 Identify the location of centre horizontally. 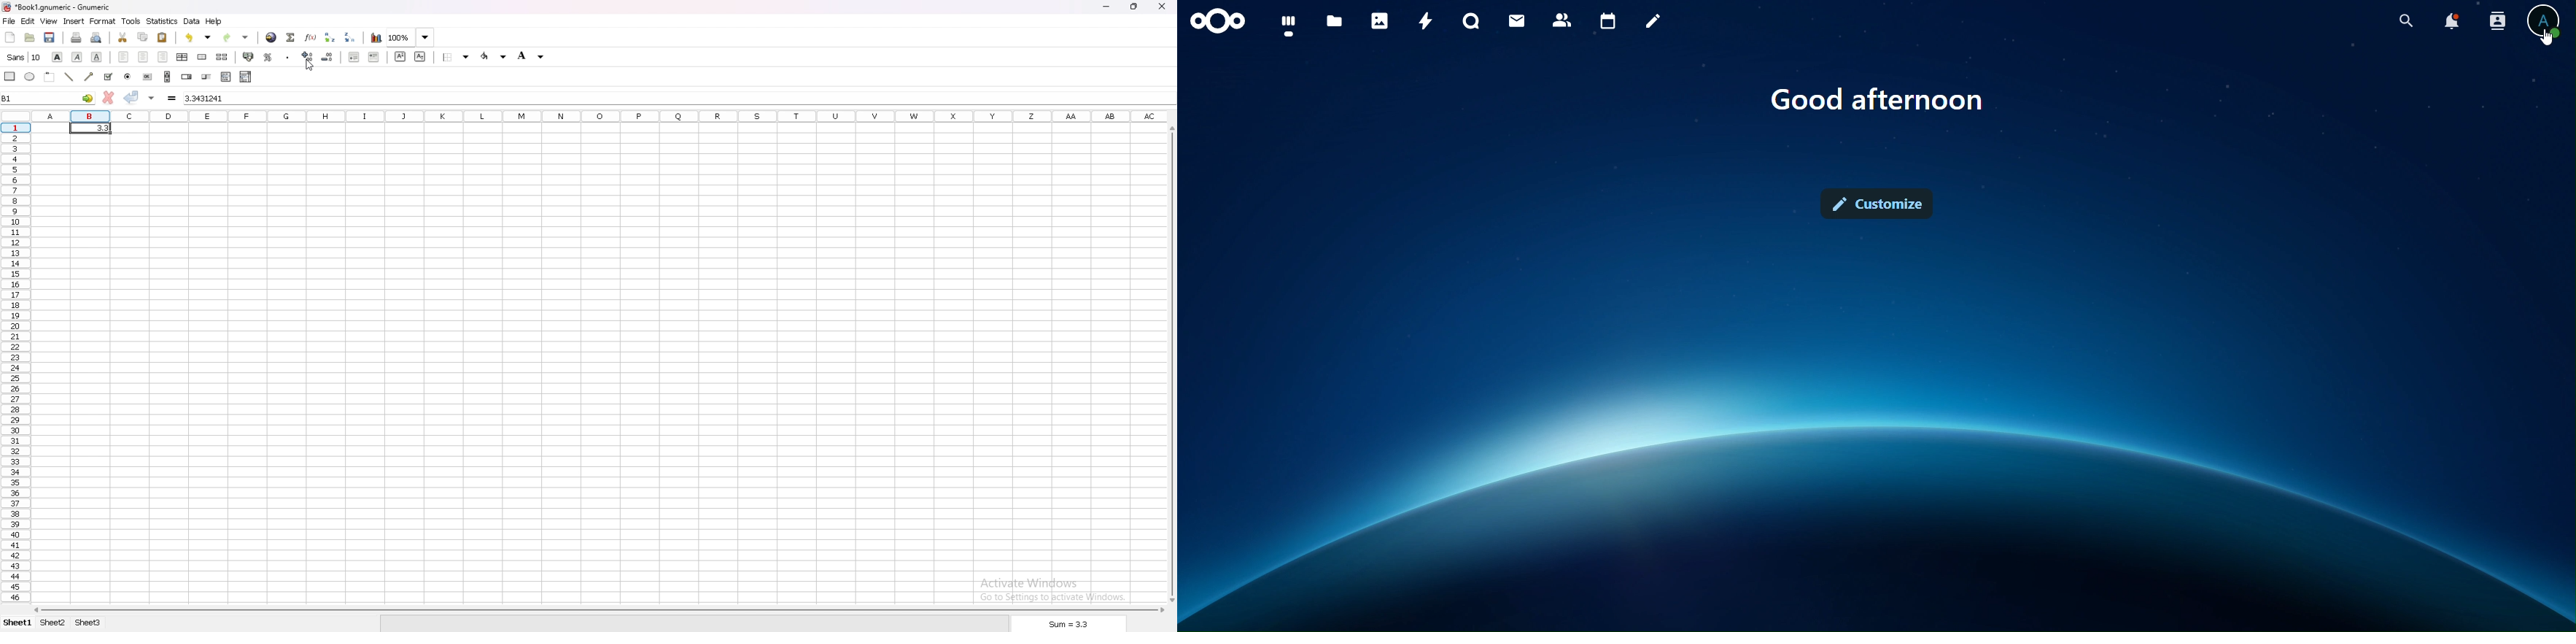
(183, 56).